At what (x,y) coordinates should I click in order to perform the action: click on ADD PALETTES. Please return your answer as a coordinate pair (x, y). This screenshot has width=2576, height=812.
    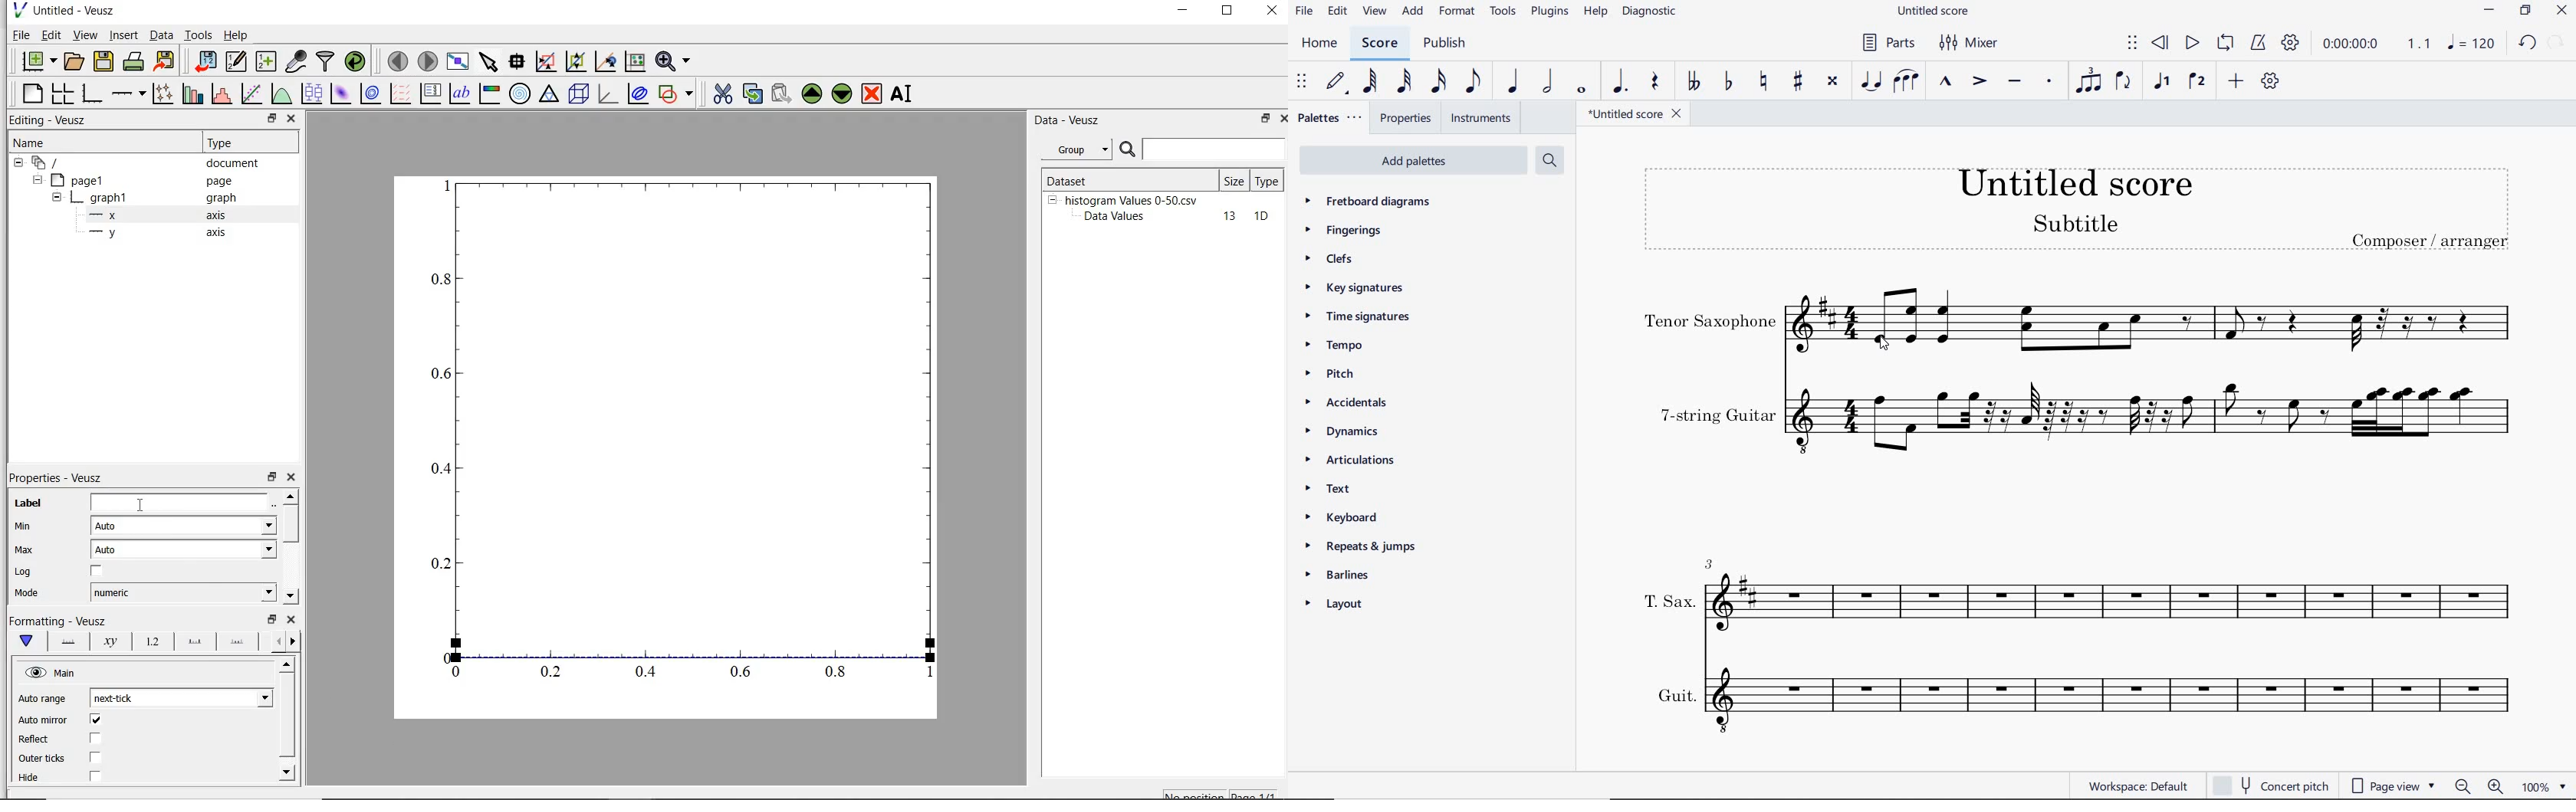
    Looking at the image, I should click on (1417, 162).